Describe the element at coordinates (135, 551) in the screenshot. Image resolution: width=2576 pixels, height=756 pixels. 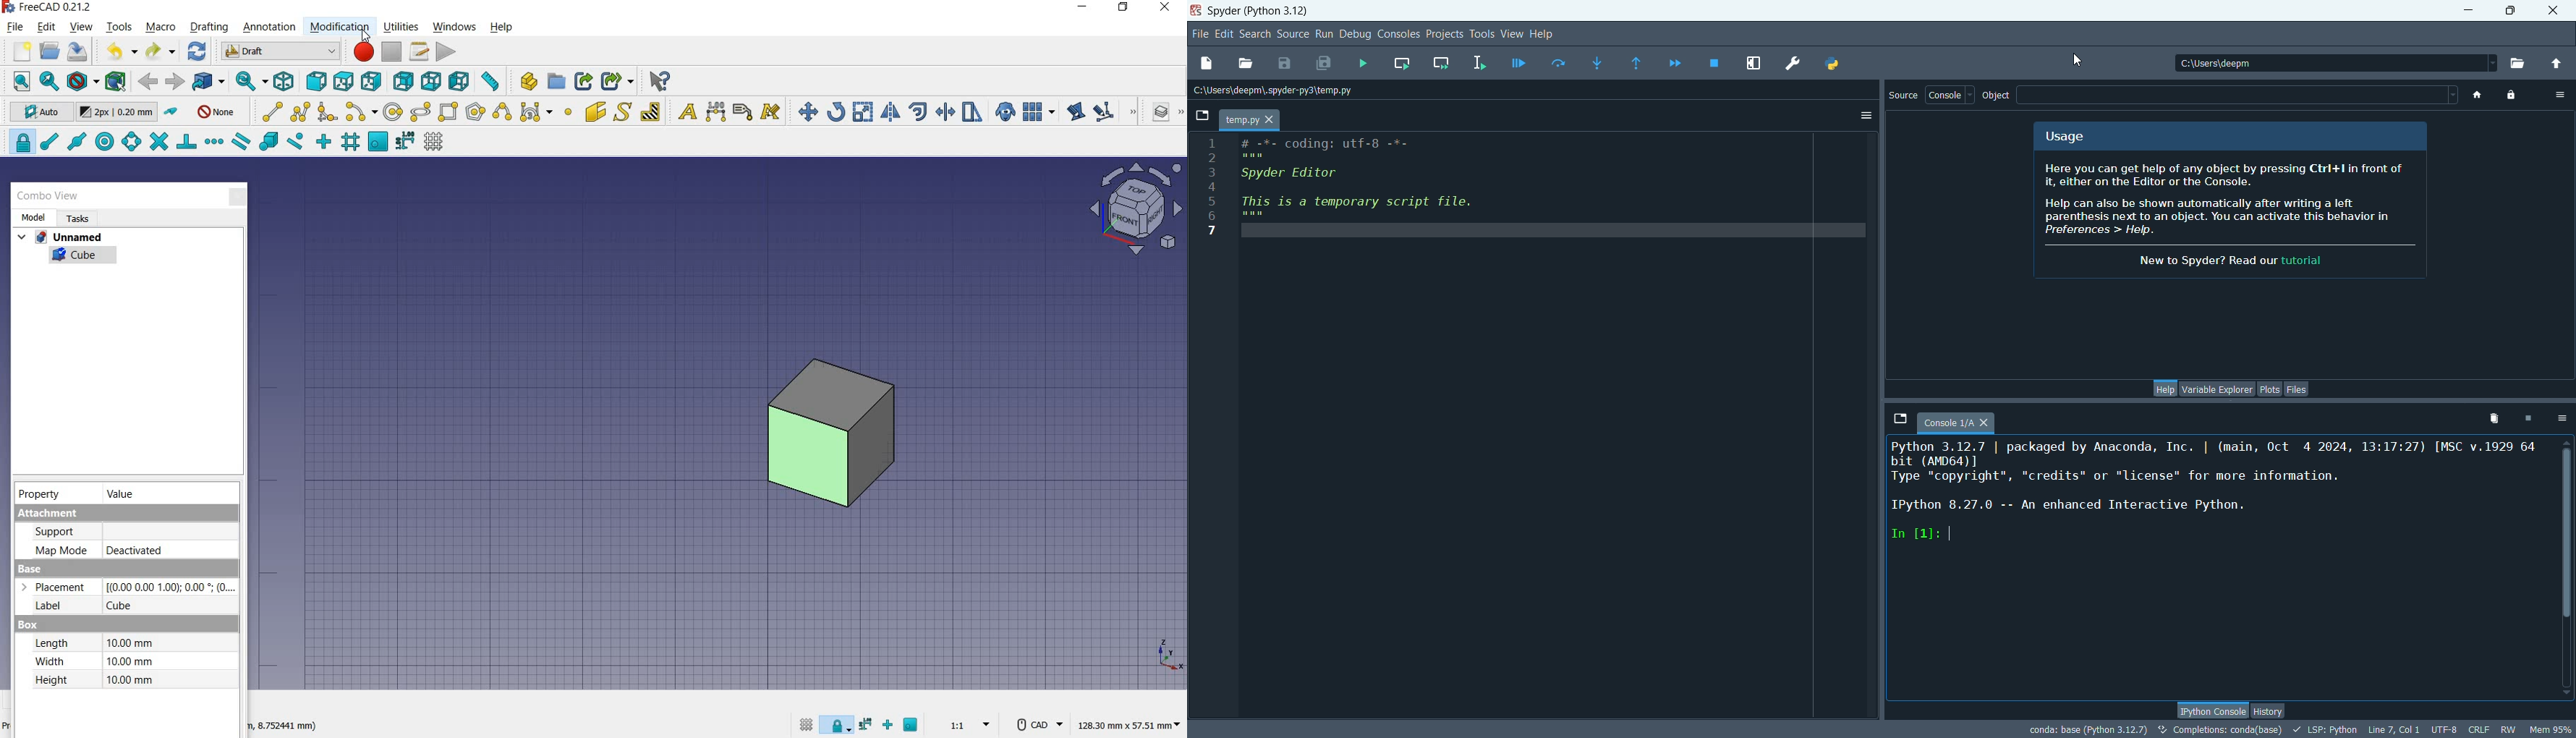
I see `deactivated` at that location.